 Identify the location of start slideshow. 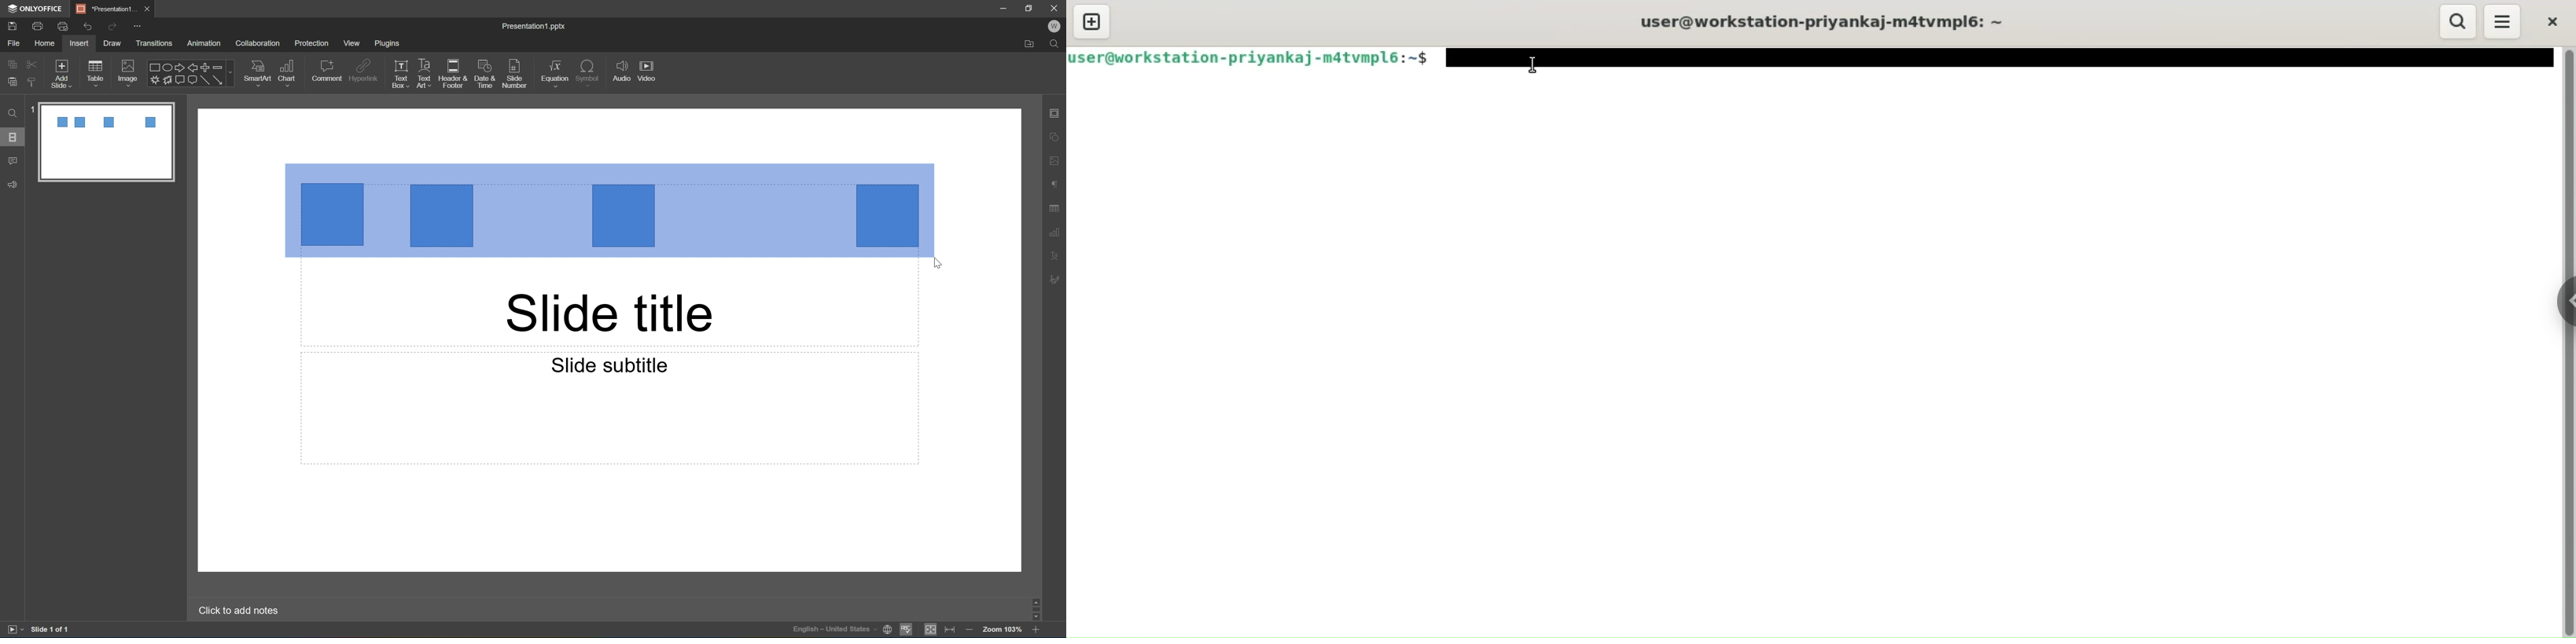
(14, 630).